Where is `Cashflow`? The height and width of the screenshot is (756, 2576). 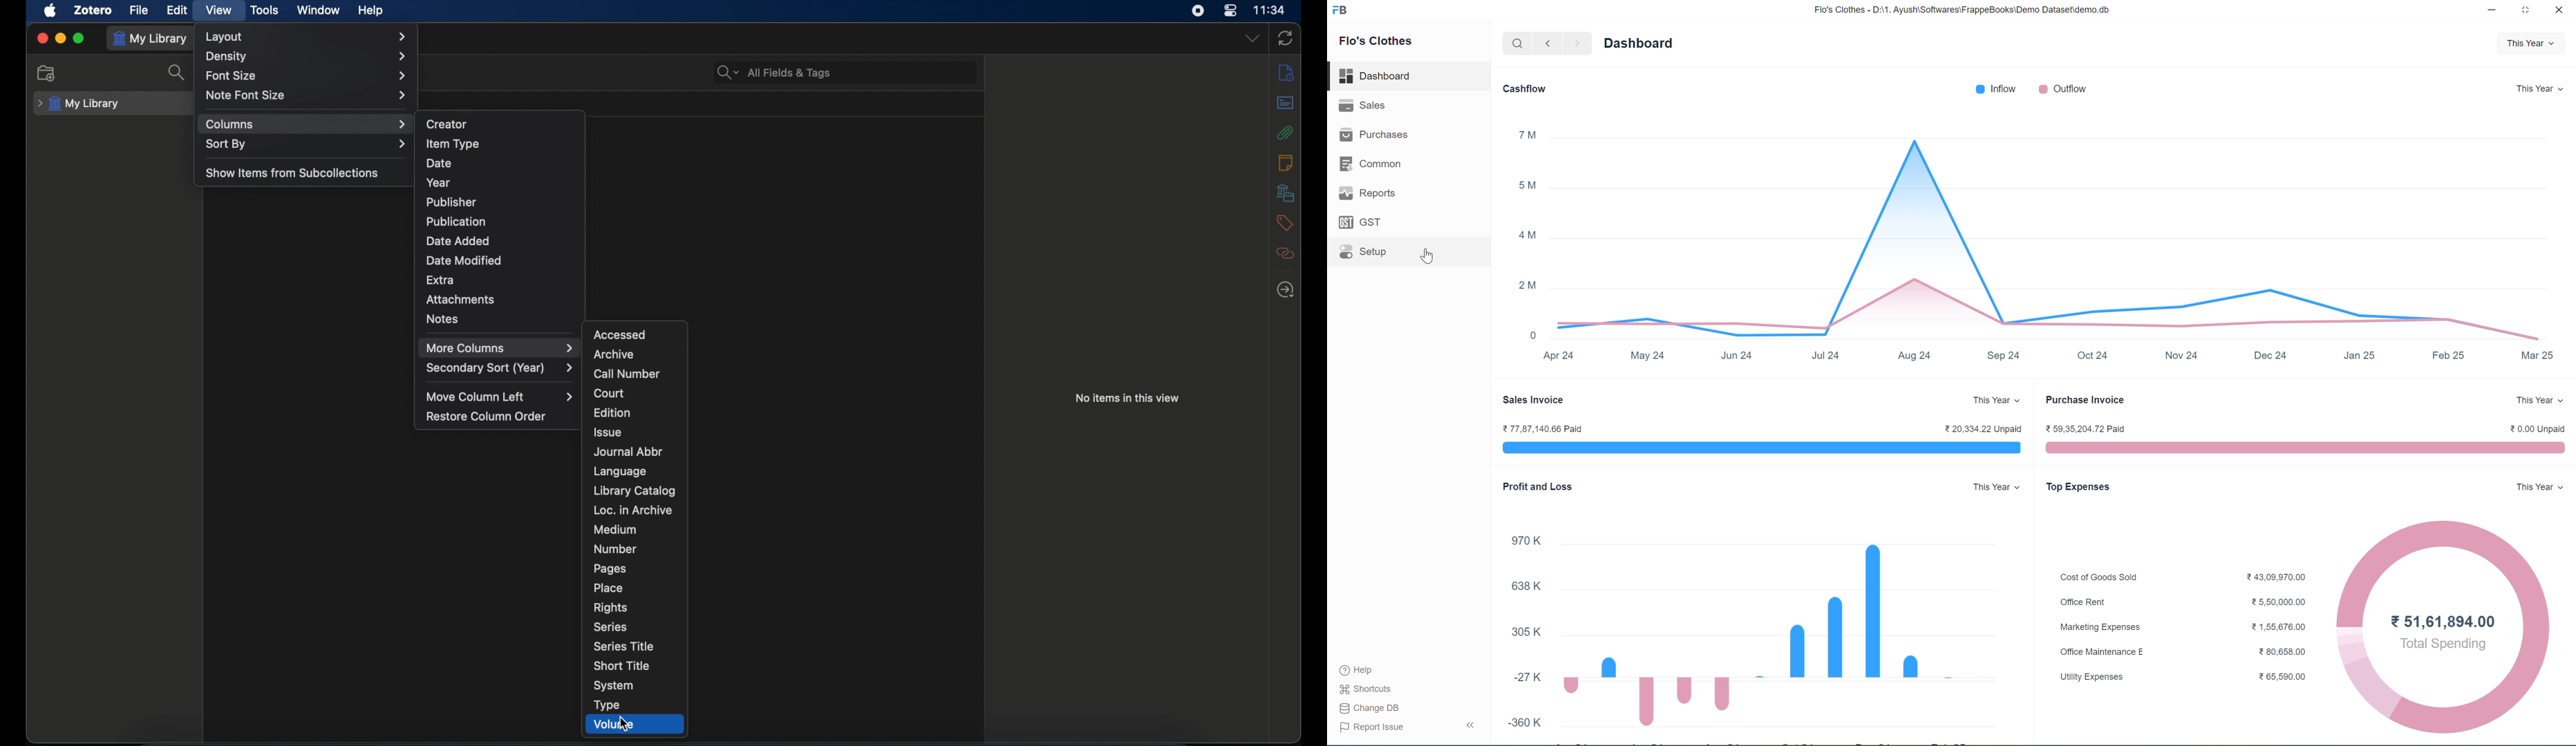
Cashflow is located at coordinates (1524, 88).